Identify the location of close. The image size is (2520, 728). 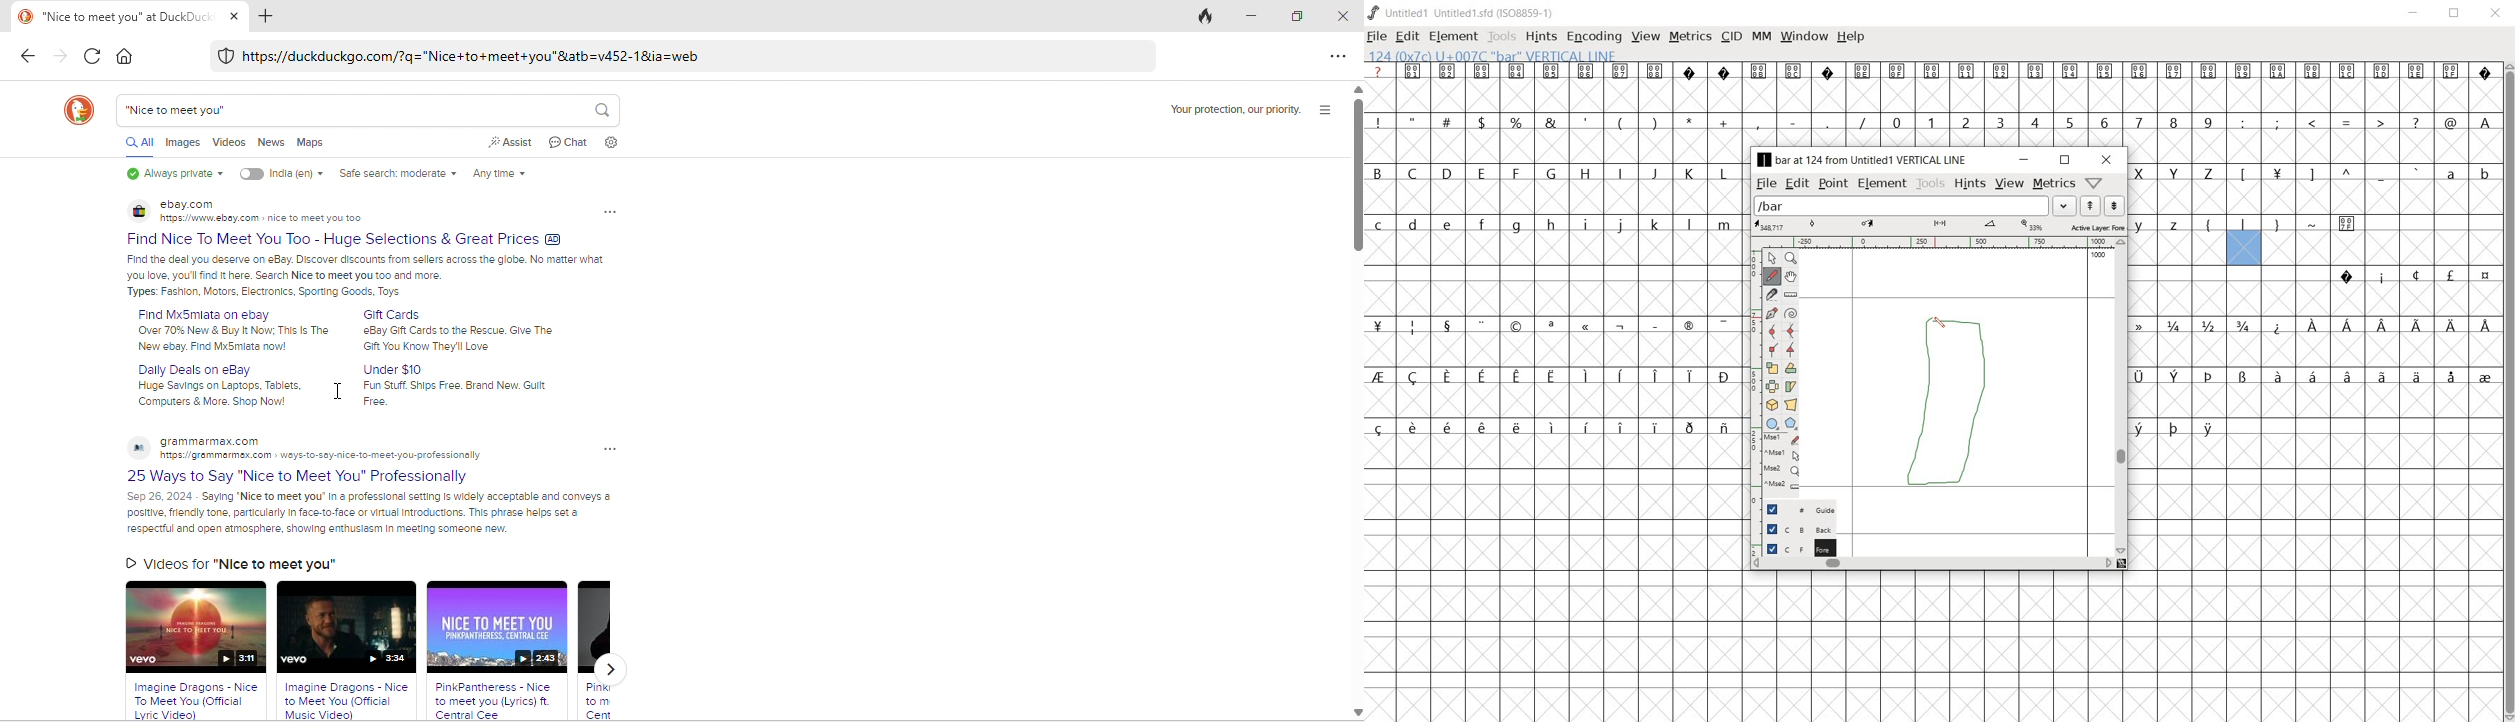
(2108, 160).